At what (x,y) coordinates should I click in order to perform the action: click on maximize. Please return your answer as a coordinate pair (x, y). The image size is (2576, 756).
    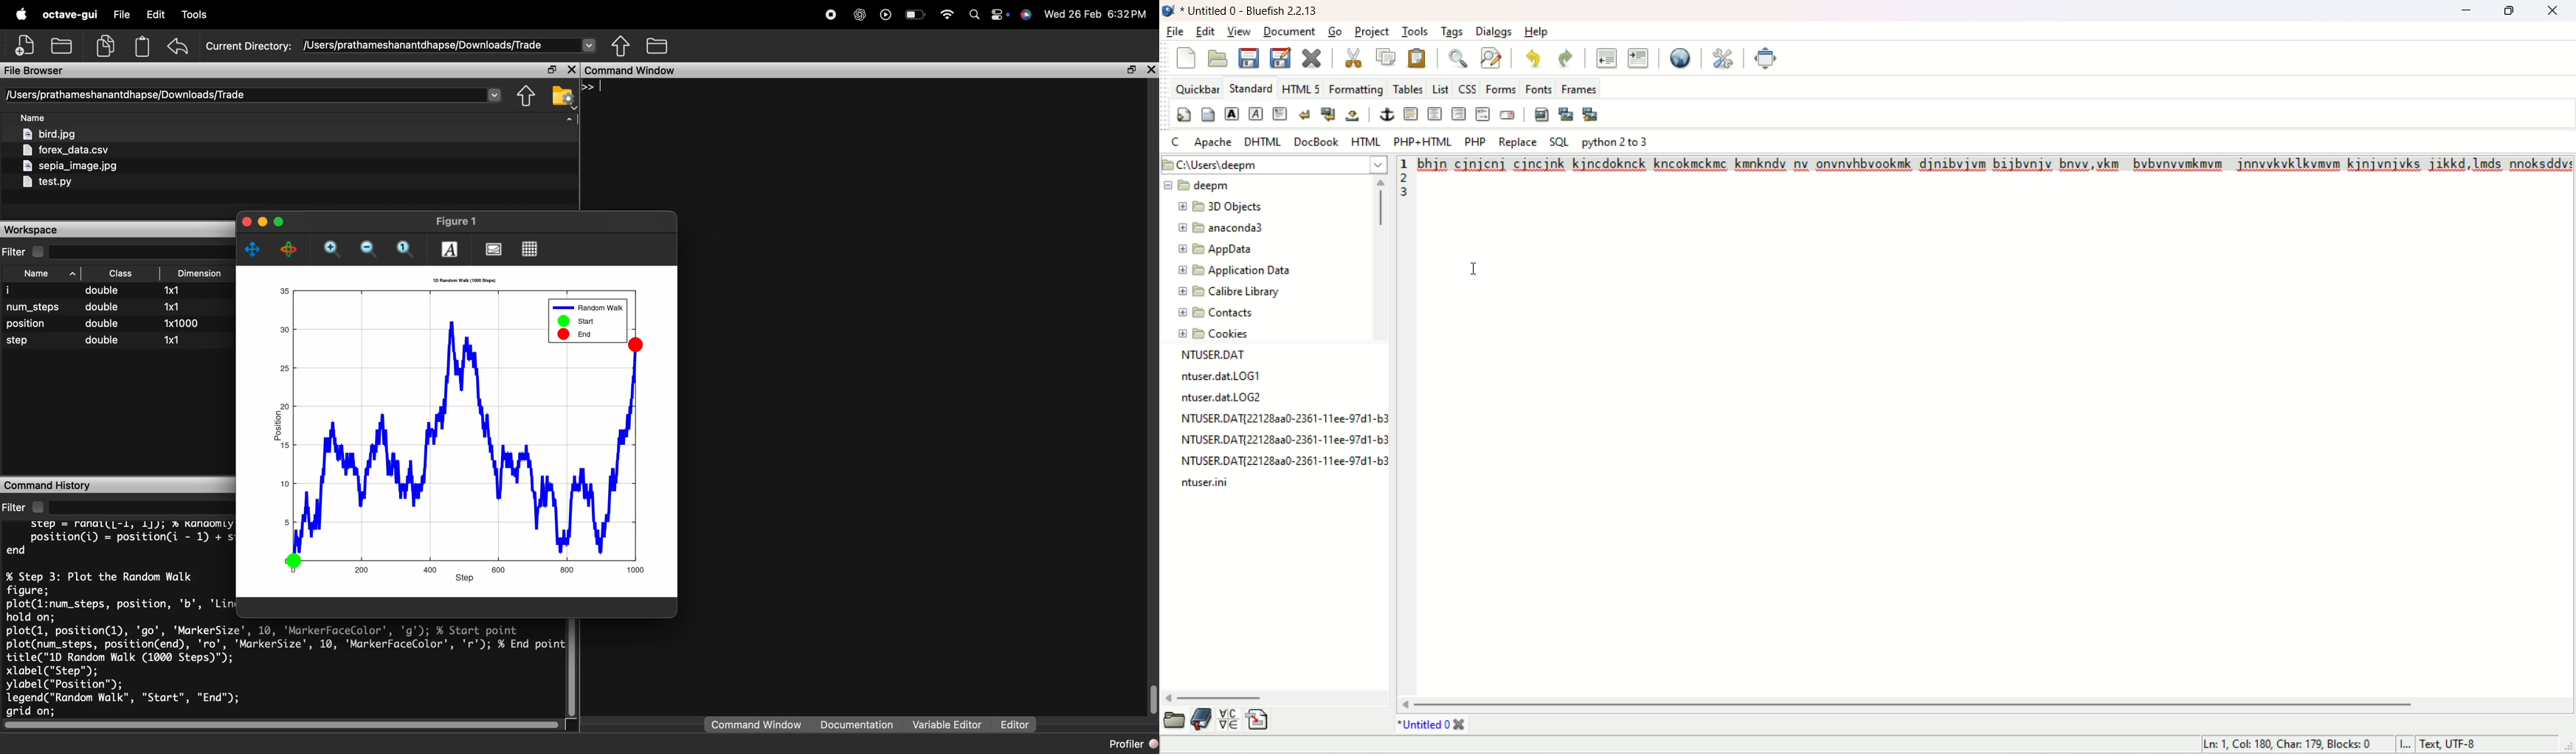
    Looking at the image, I should click on (1130, 70).